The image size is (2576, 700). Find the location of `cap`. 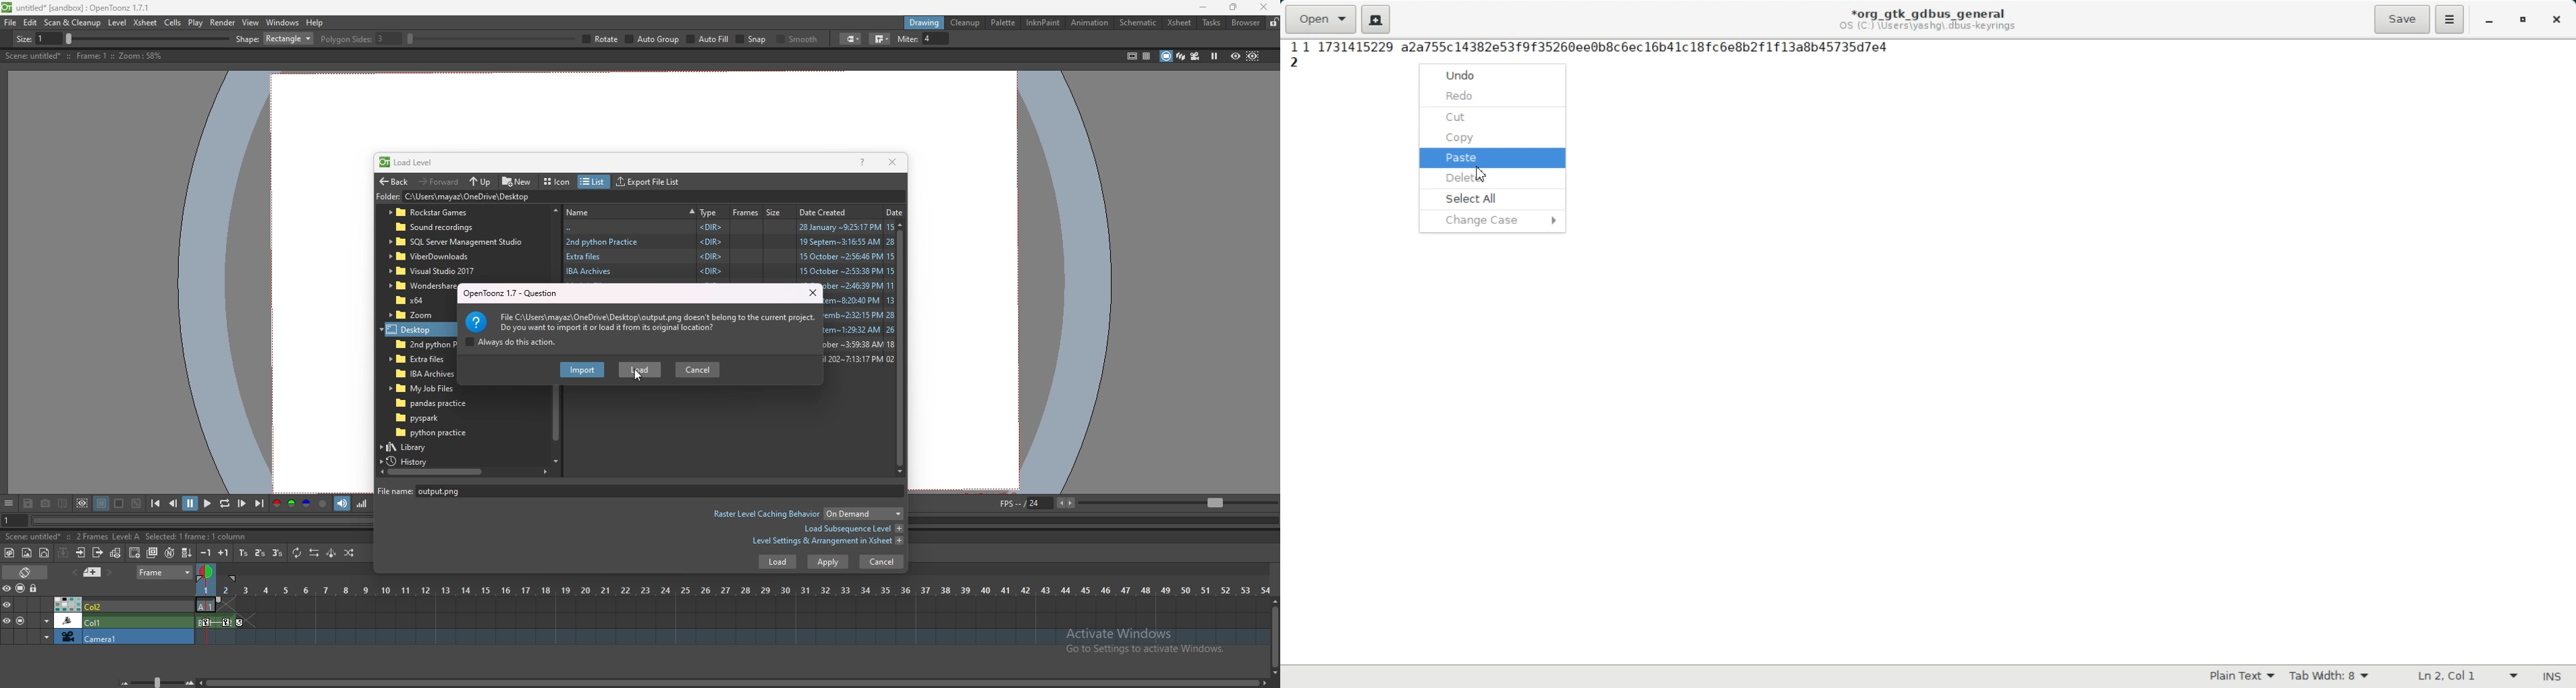

cap is located at coordinates (1083, 39).